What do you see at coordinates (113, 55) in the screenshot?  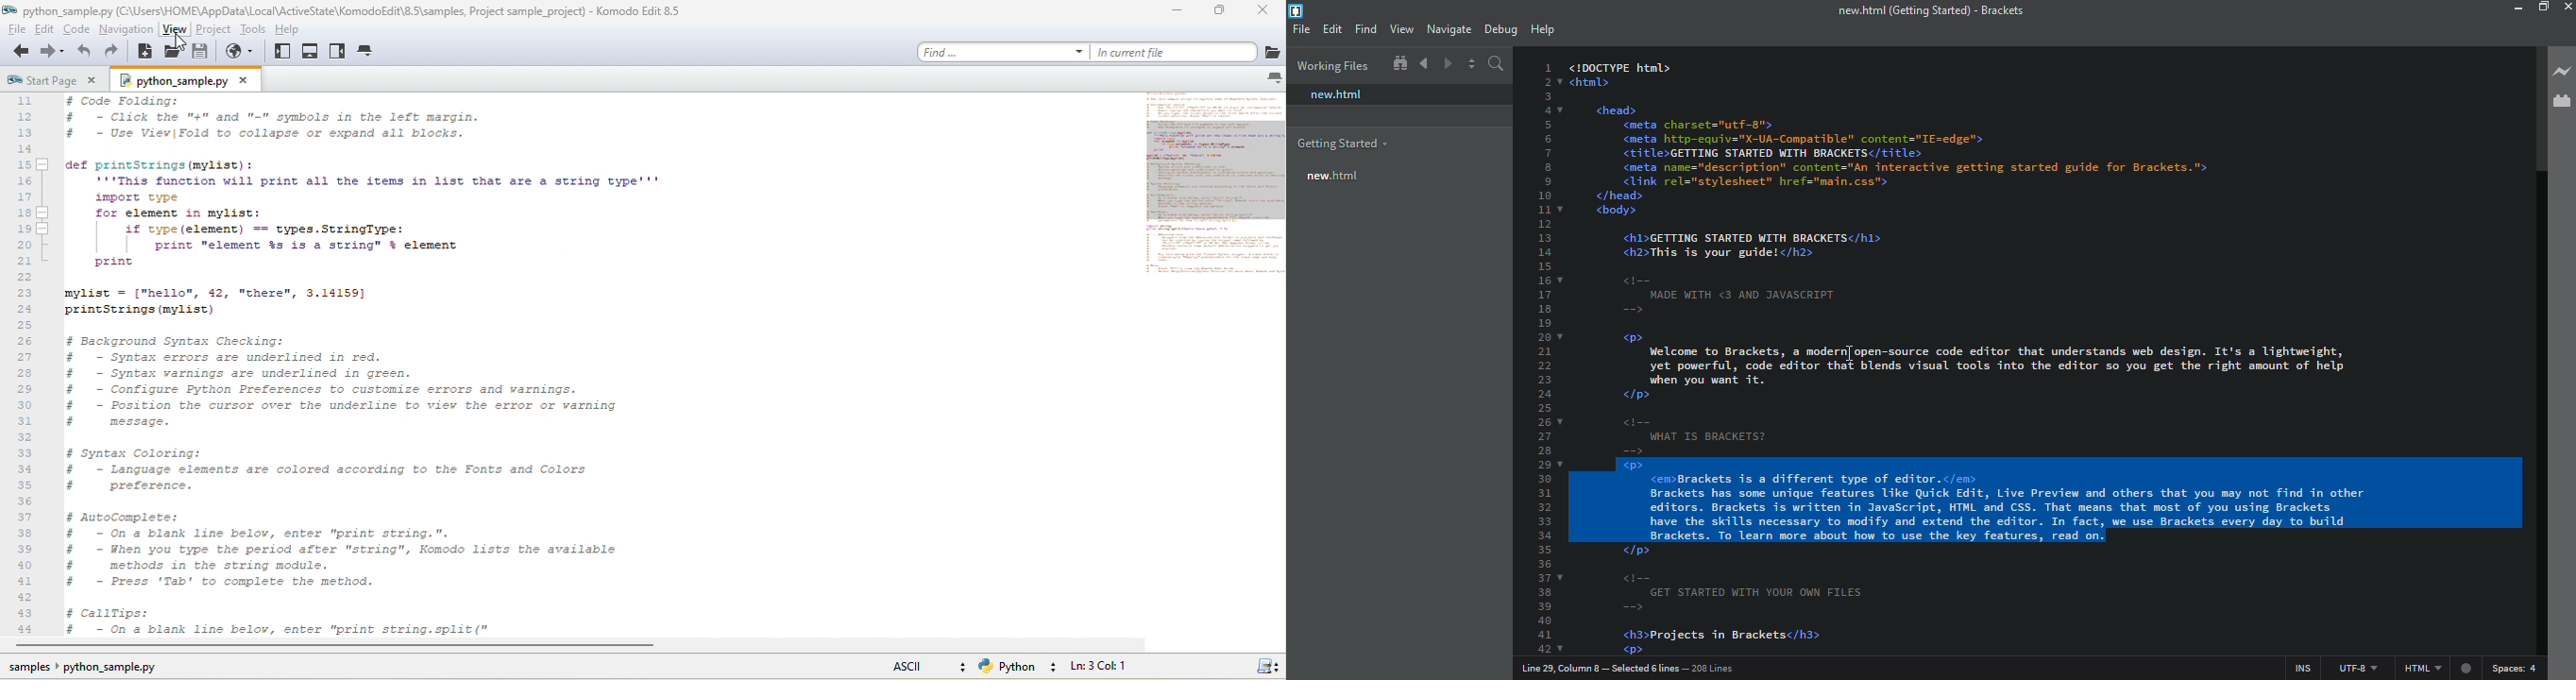 I see `redo` at bounding box center [113, 55].